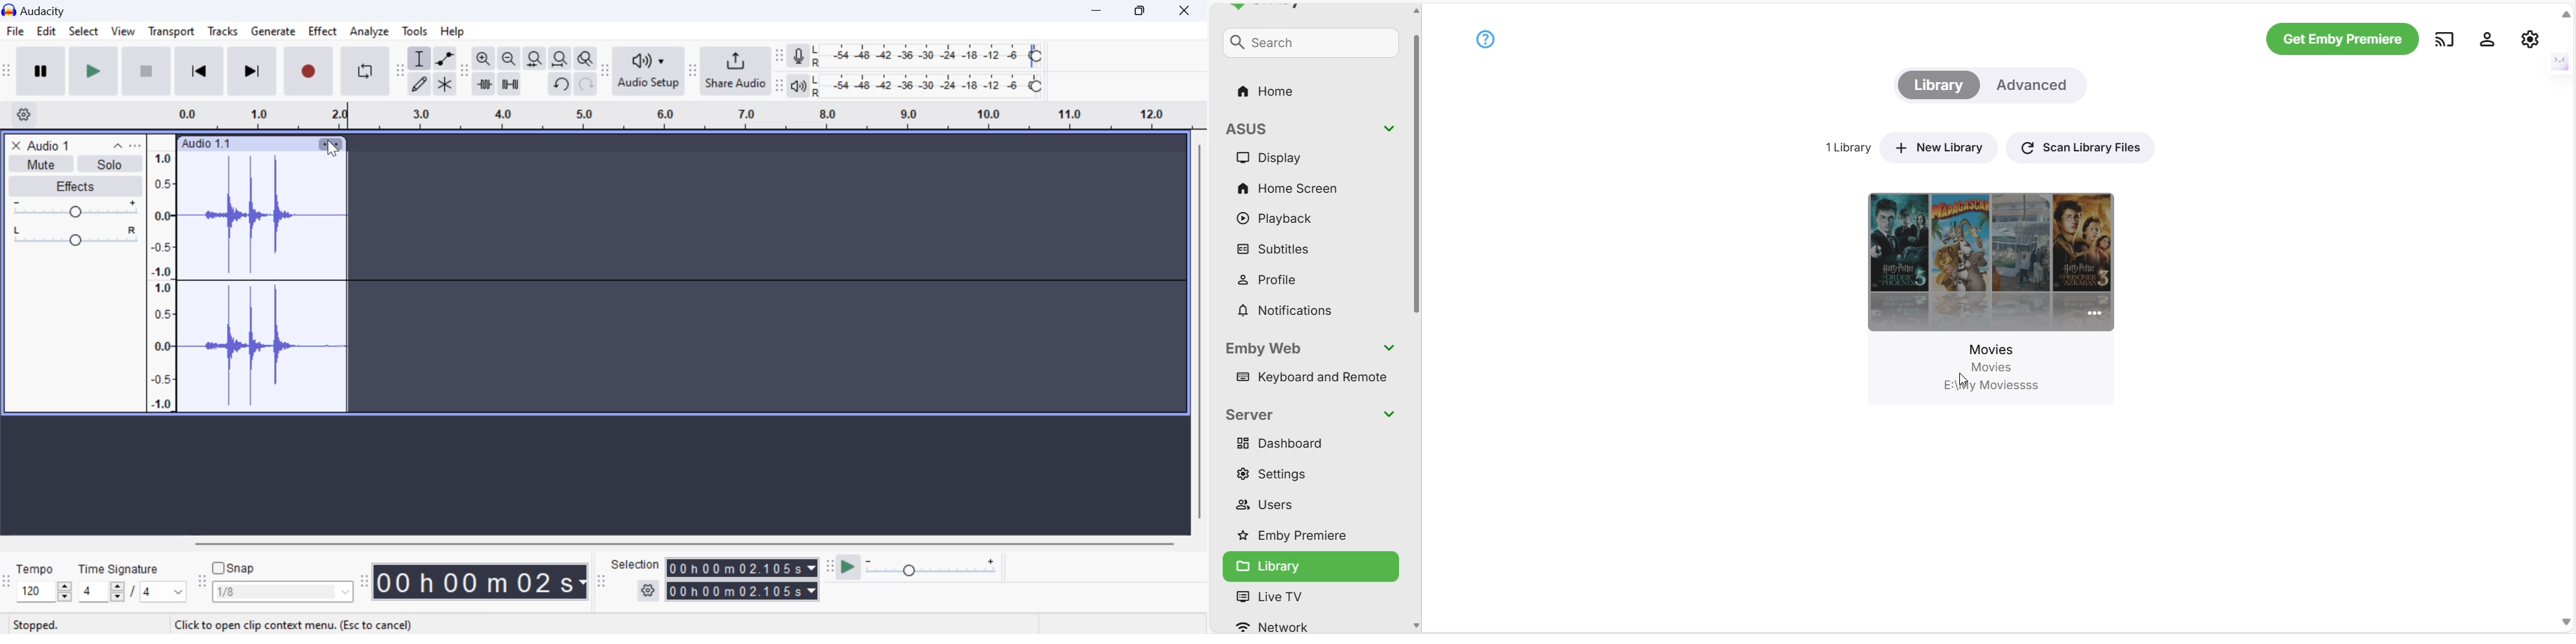  I want to click on fit project to width, so click(560, 59).